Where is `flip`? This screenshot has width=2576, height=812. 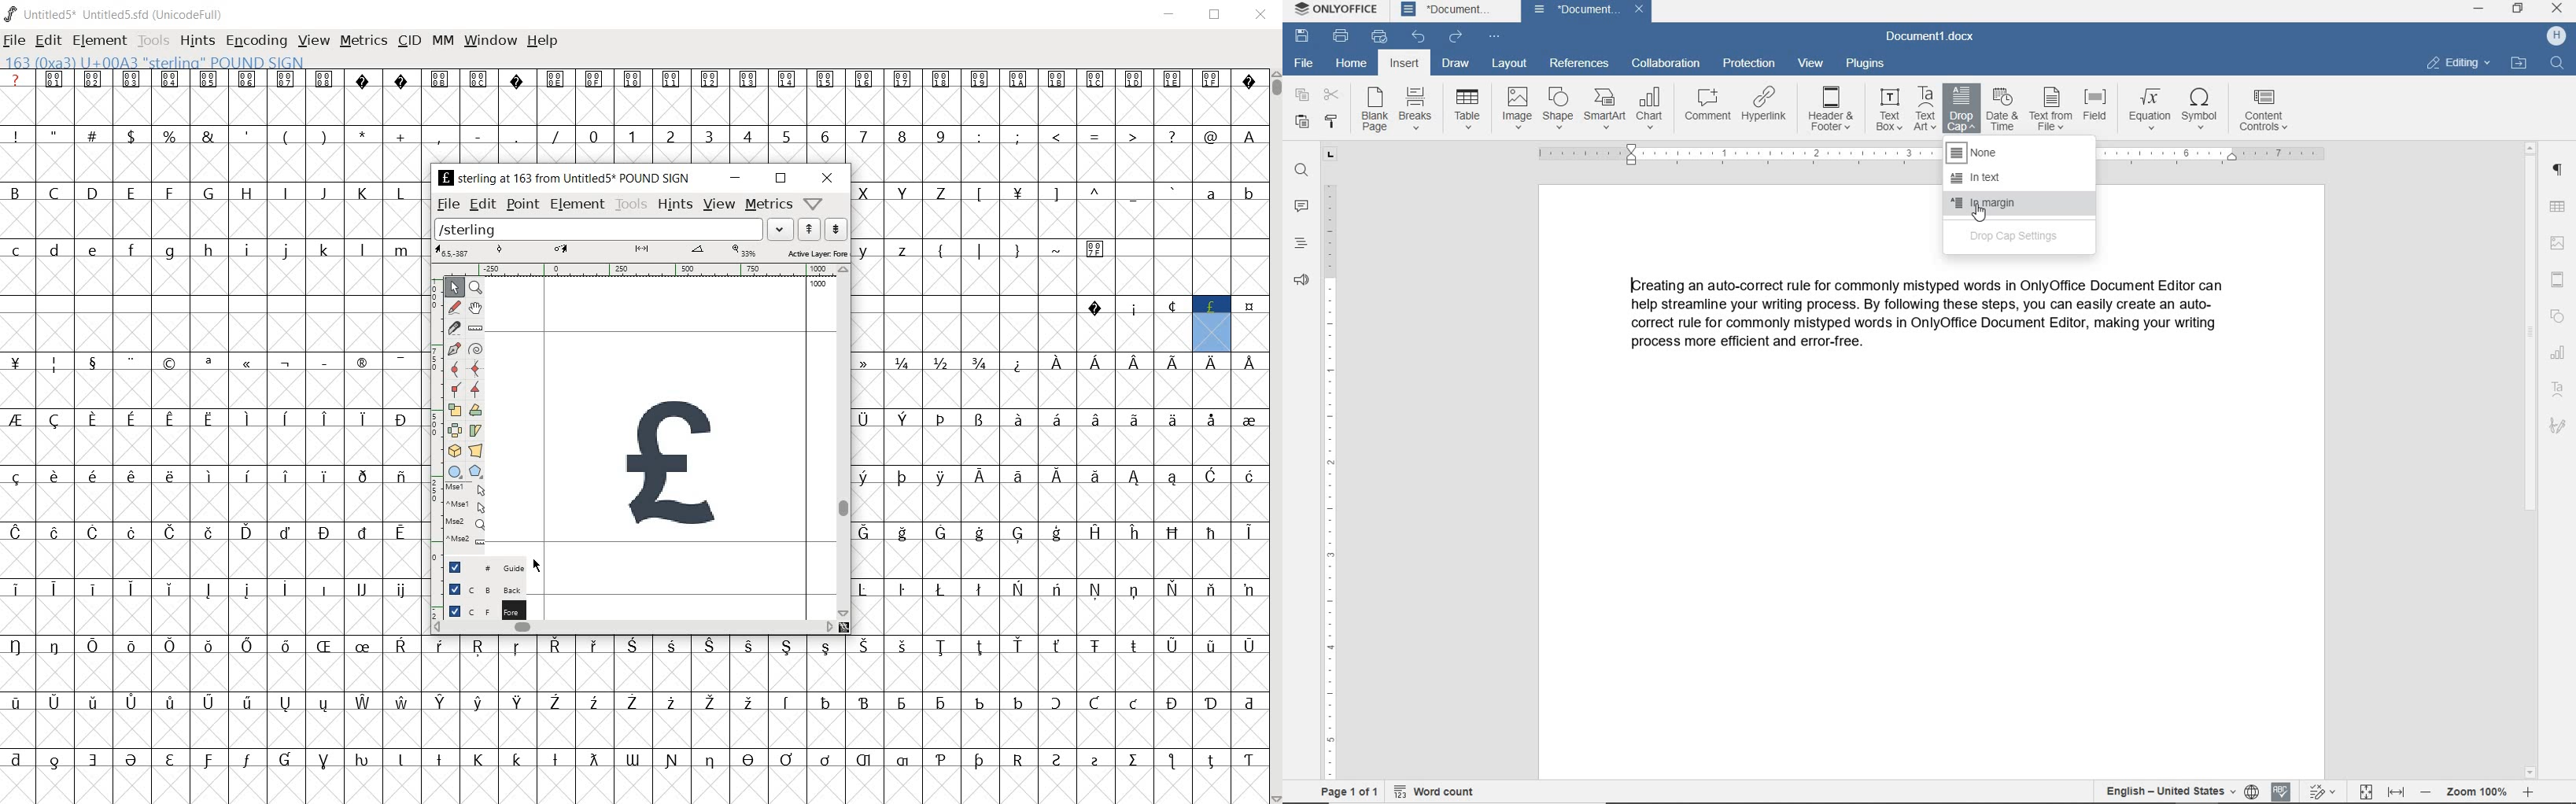
flip is located at coordinates (455, 428).